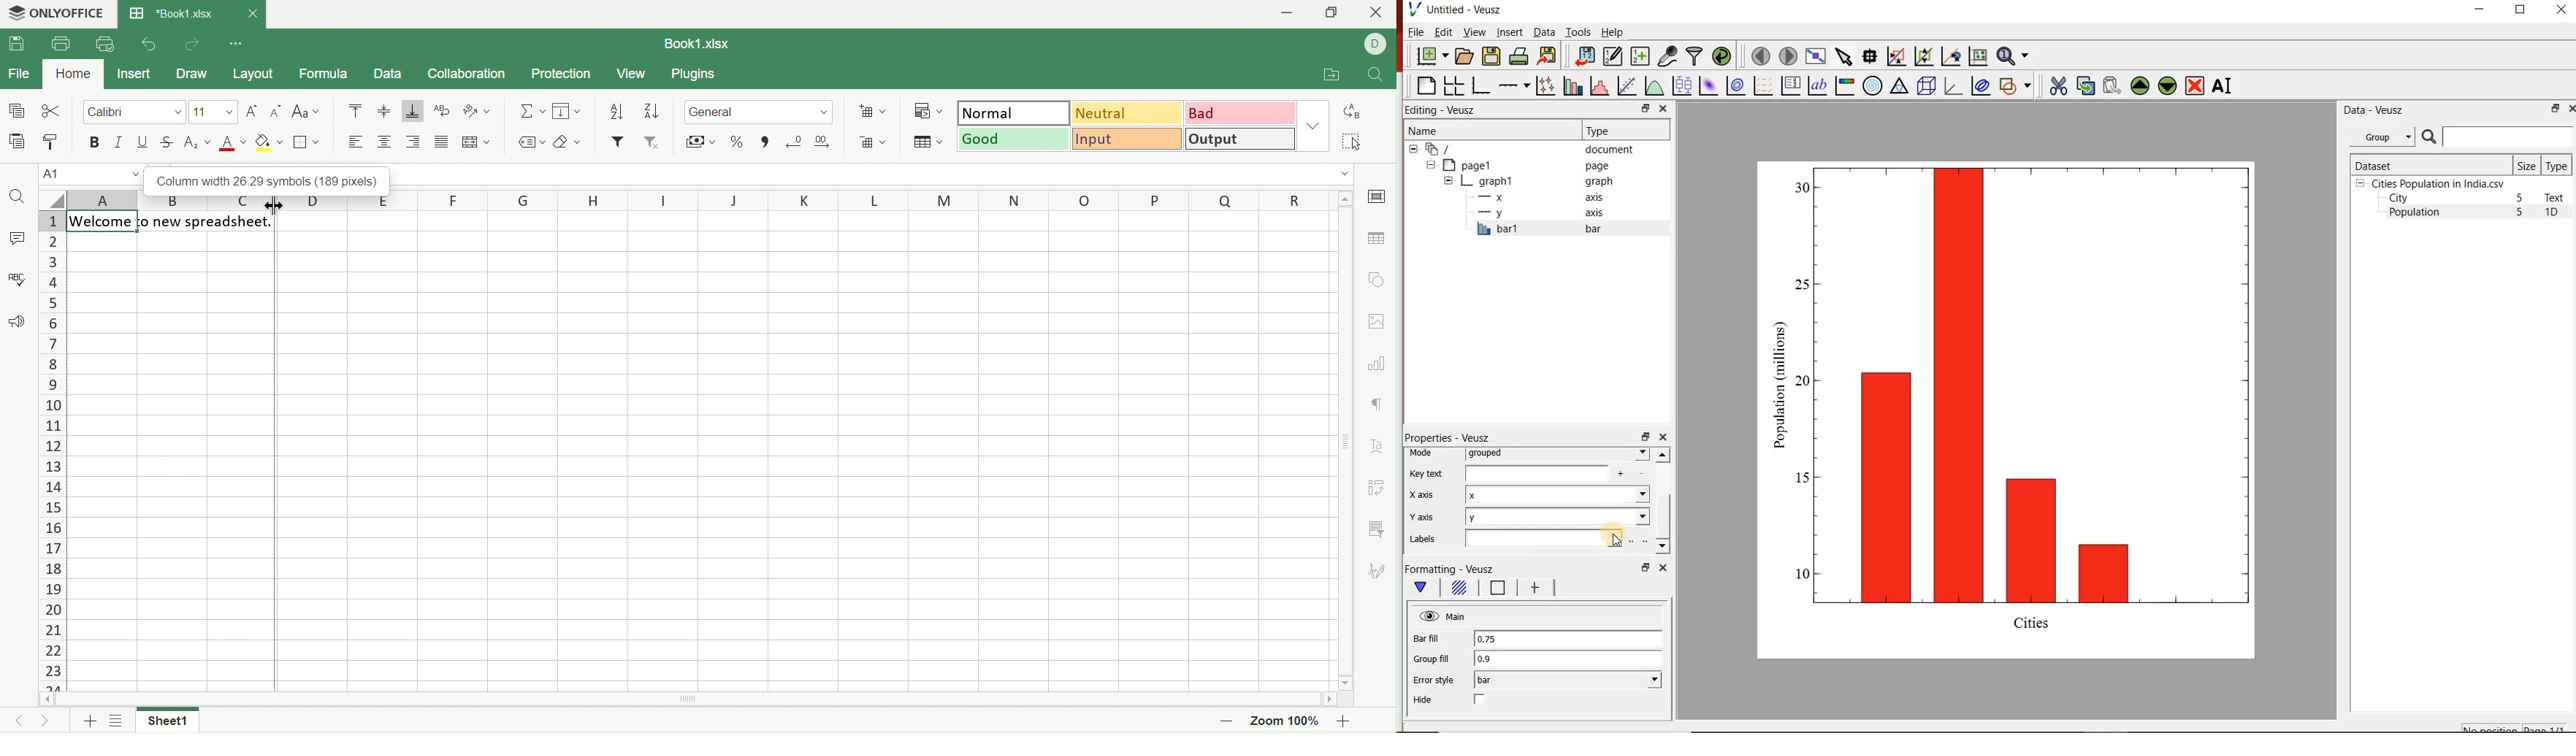  What do you see at coordinates (634, 75) in the screenshot?
I see `View` at bounding box center [634, 75].